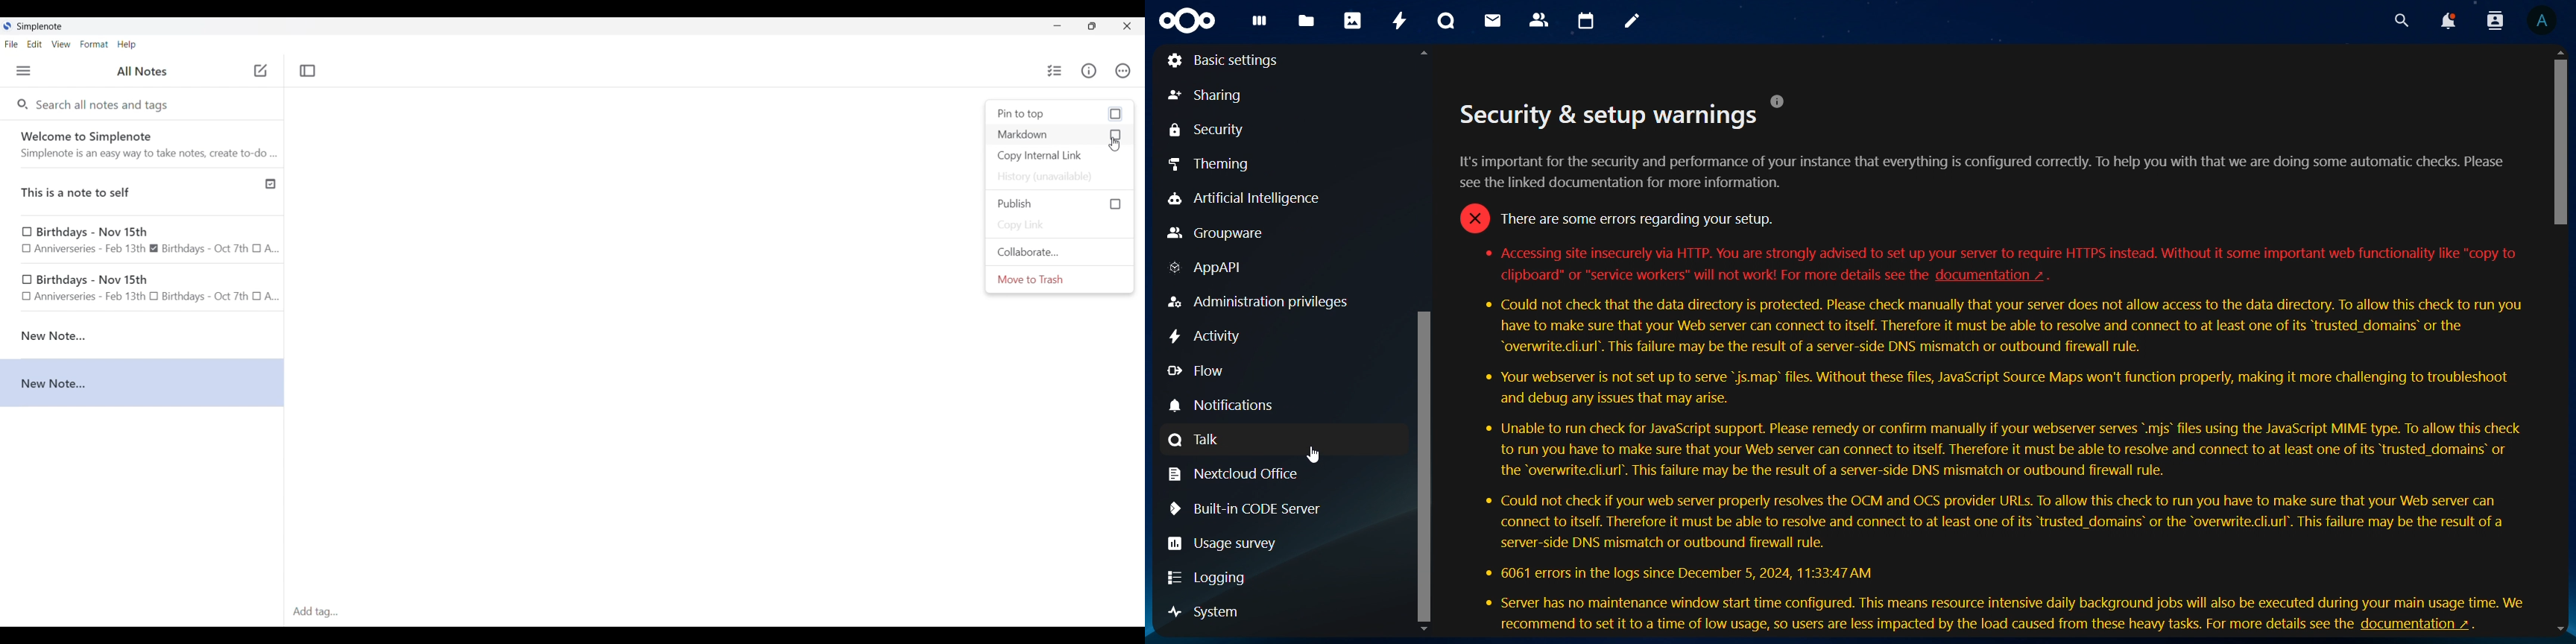 The width and height of the screenshot is (2576, 644). What do you see at coordinates (1996, 252) in the screenshot?
I see `* Accessing site insecurely via HTTP. You are strongly advised to set up your server to require HTTPS instead. Without it some important web functionality like "copy to` at bounding box center [1996, 252].